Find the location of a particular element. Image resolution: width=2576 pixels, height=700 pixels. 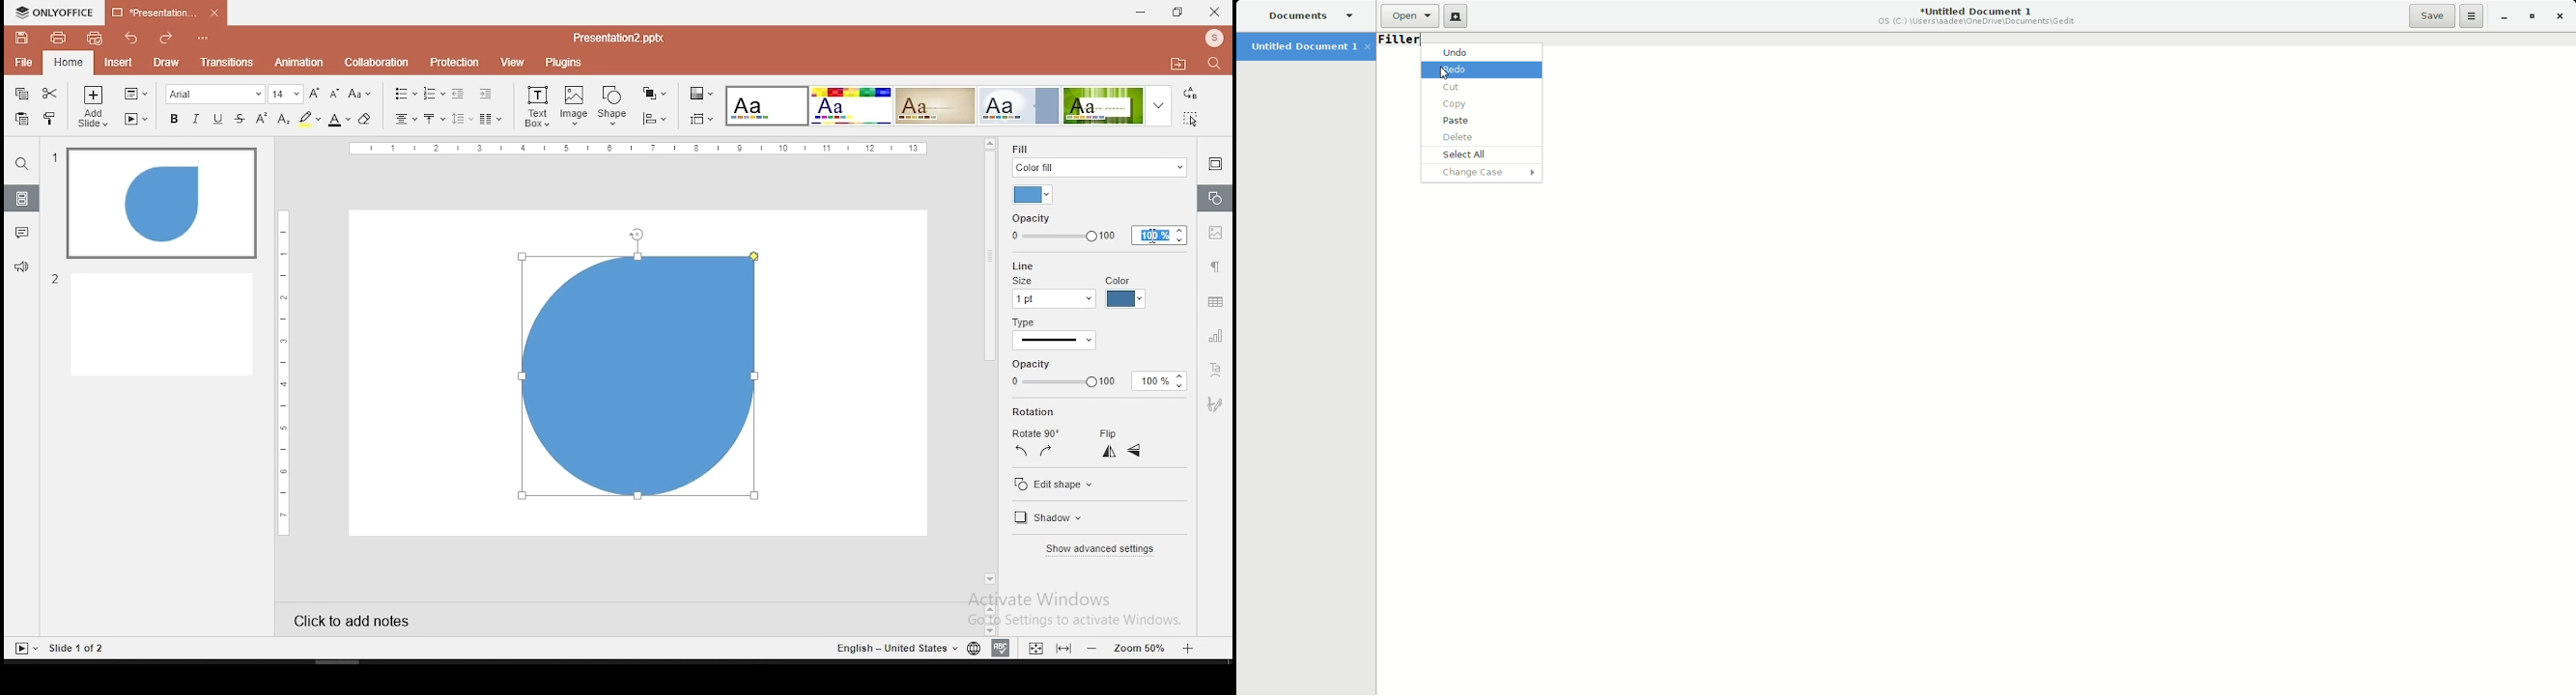

presentation is located at coordinates (164, 14).